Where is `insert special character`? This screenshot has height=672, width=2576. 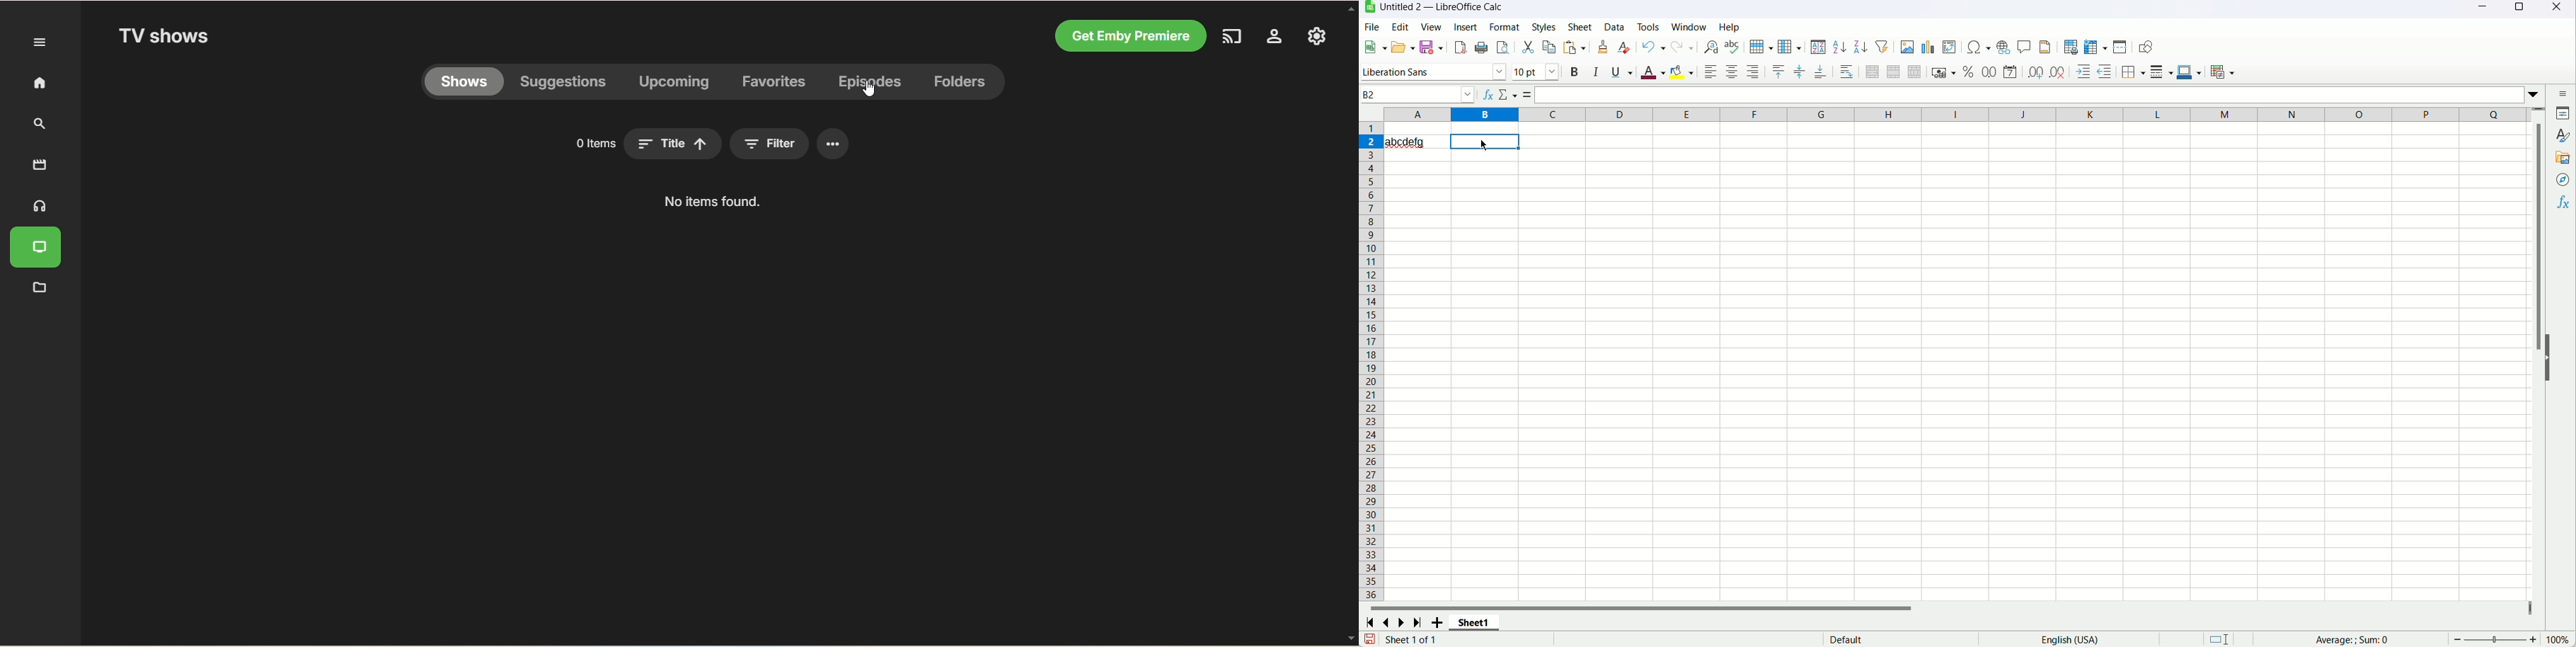
insert special character is located at coordinates (1978, 48).